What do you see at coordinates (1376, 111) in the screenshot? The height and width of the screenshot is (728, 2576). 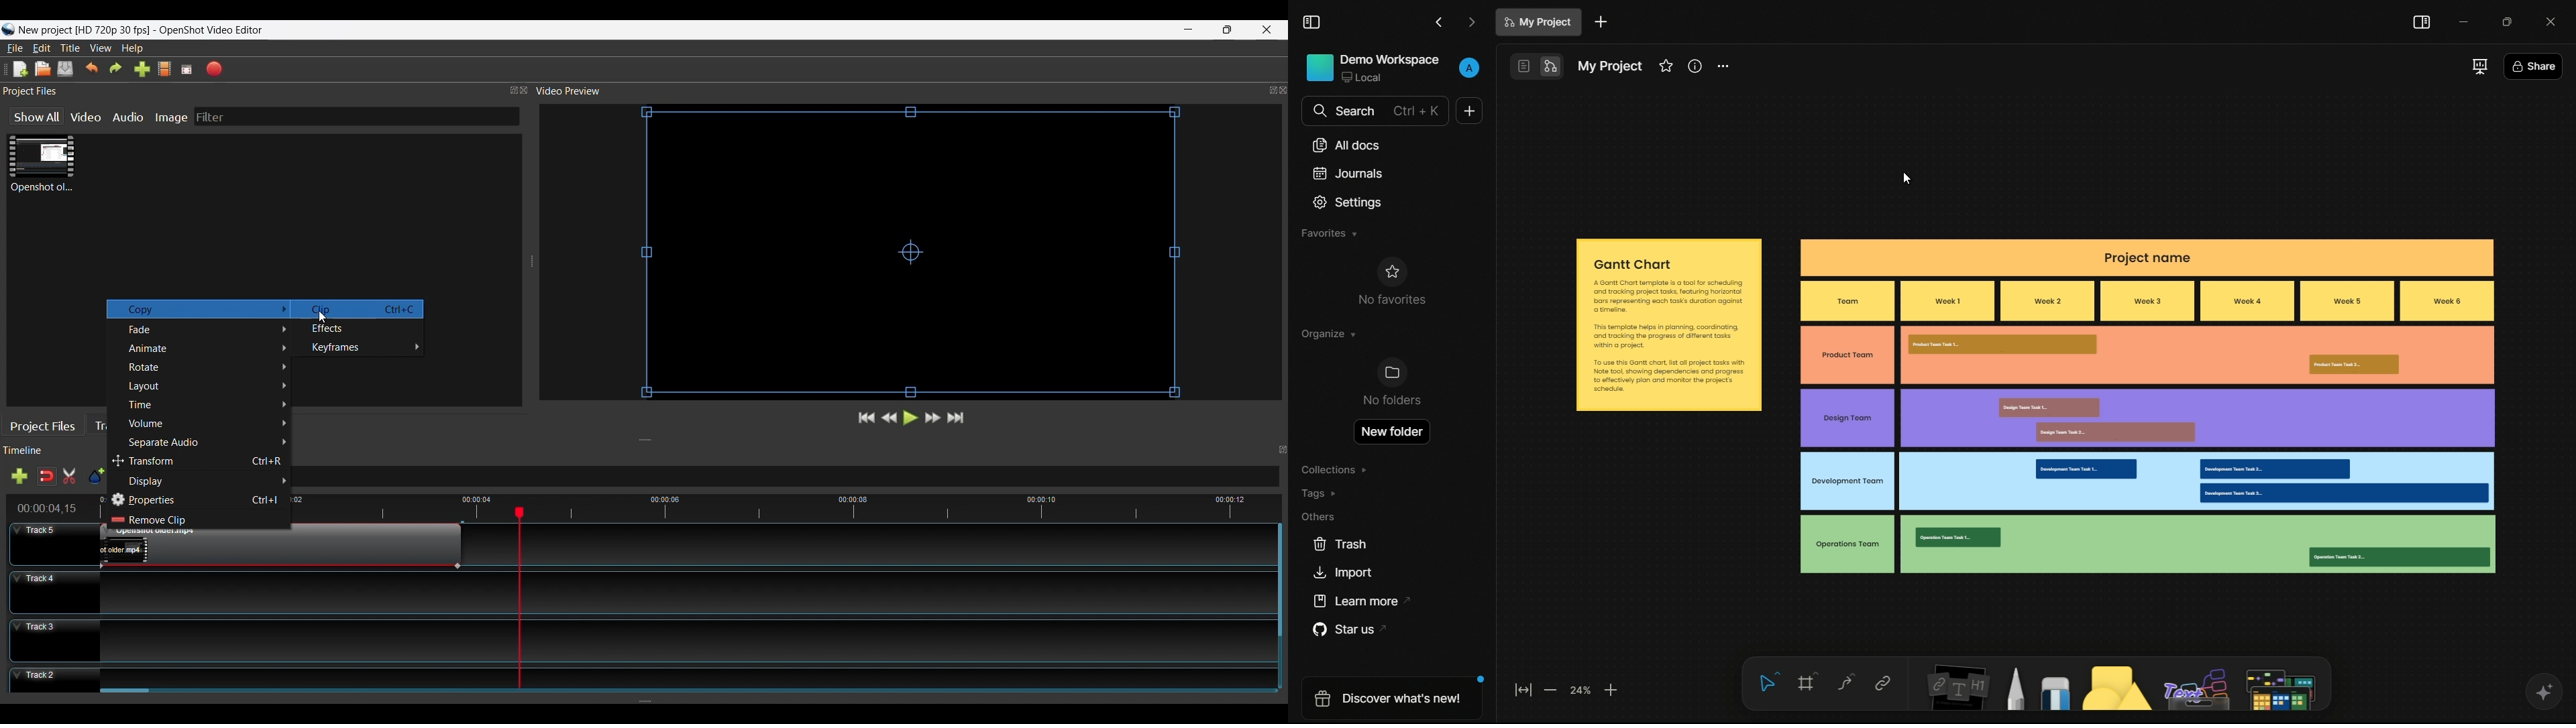 I see `search bar` at bounding box center [1376, 111].